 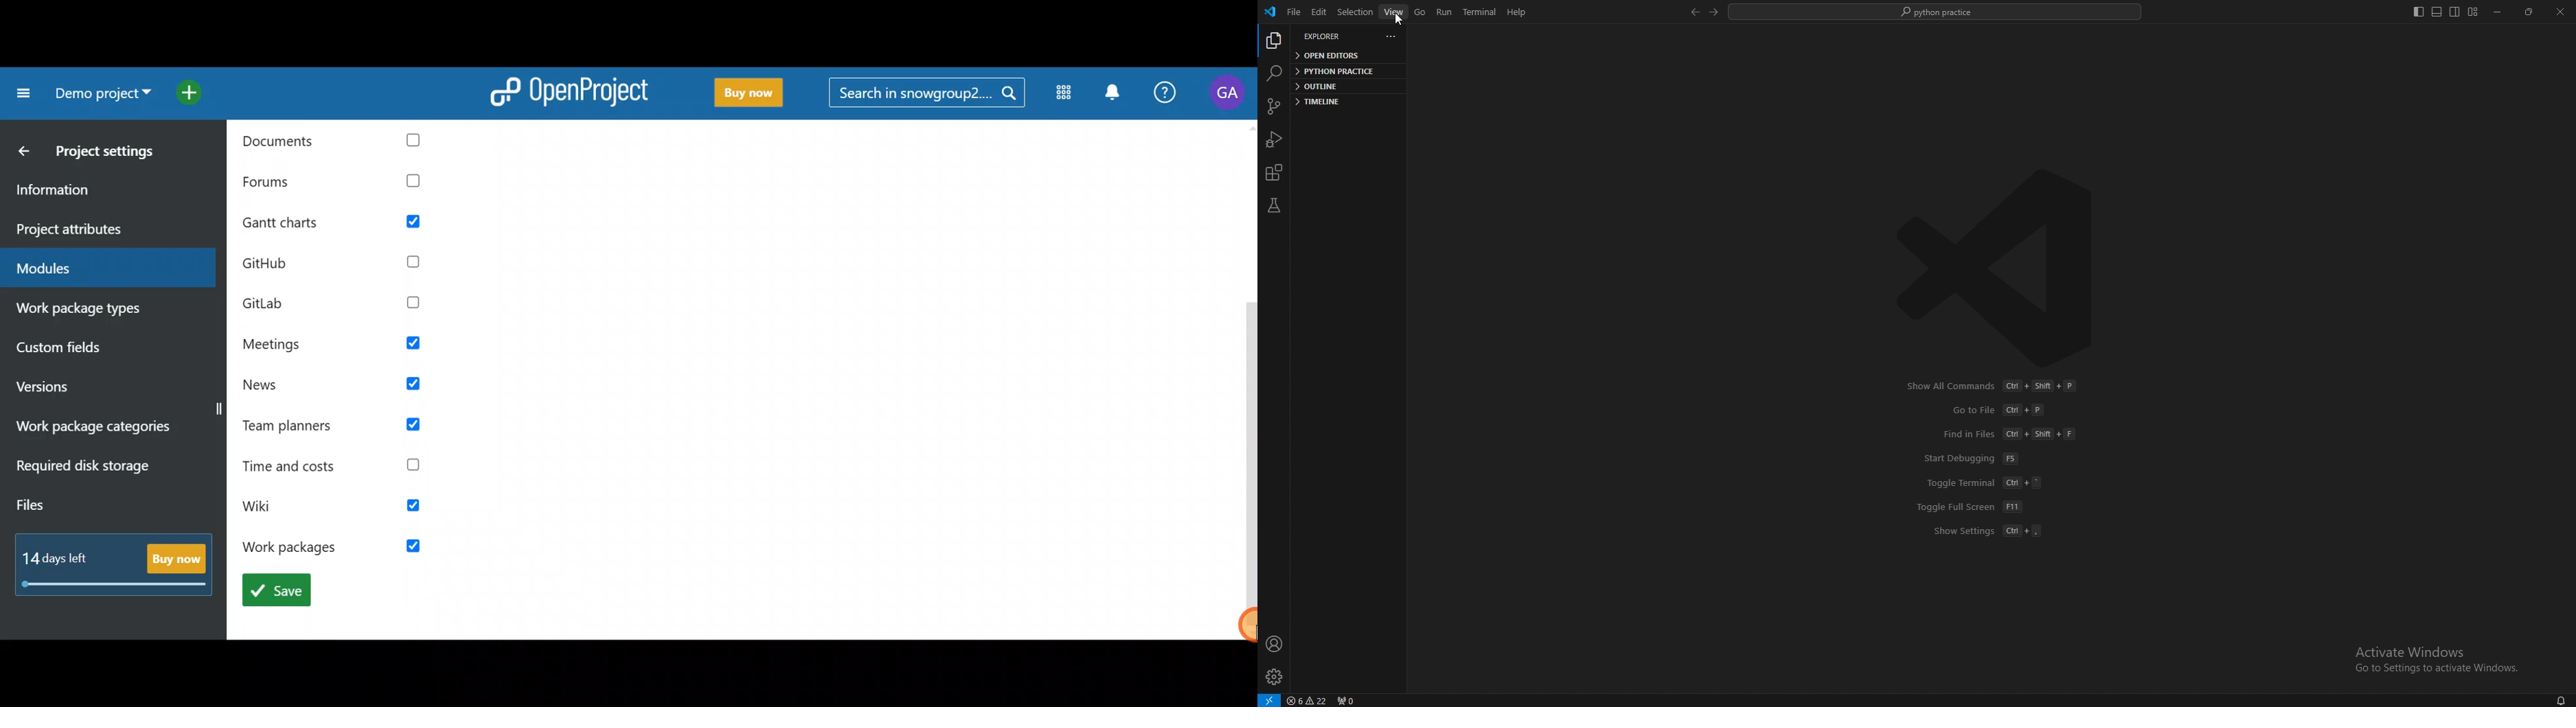 What do you see at coordinates (343, 265) in the screenshot?
I see `github` at bounding box center [343, 265].